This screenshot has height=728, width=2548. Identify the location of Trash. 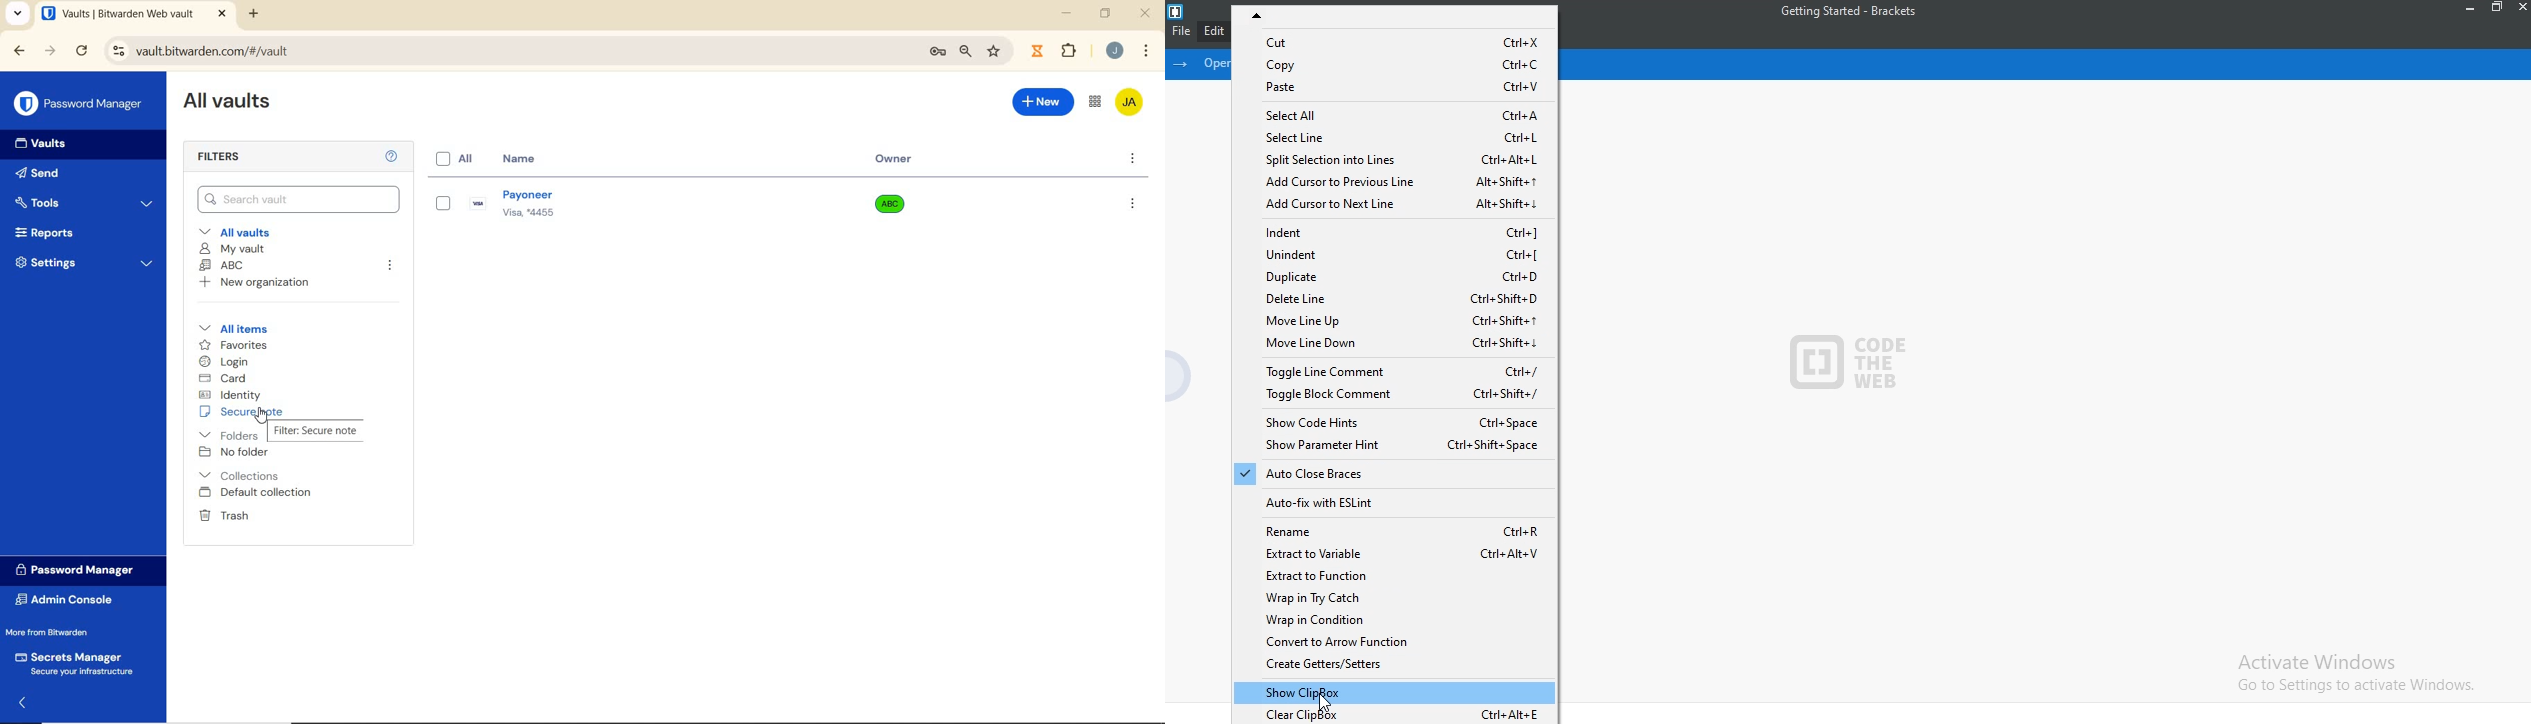
(223, 515).